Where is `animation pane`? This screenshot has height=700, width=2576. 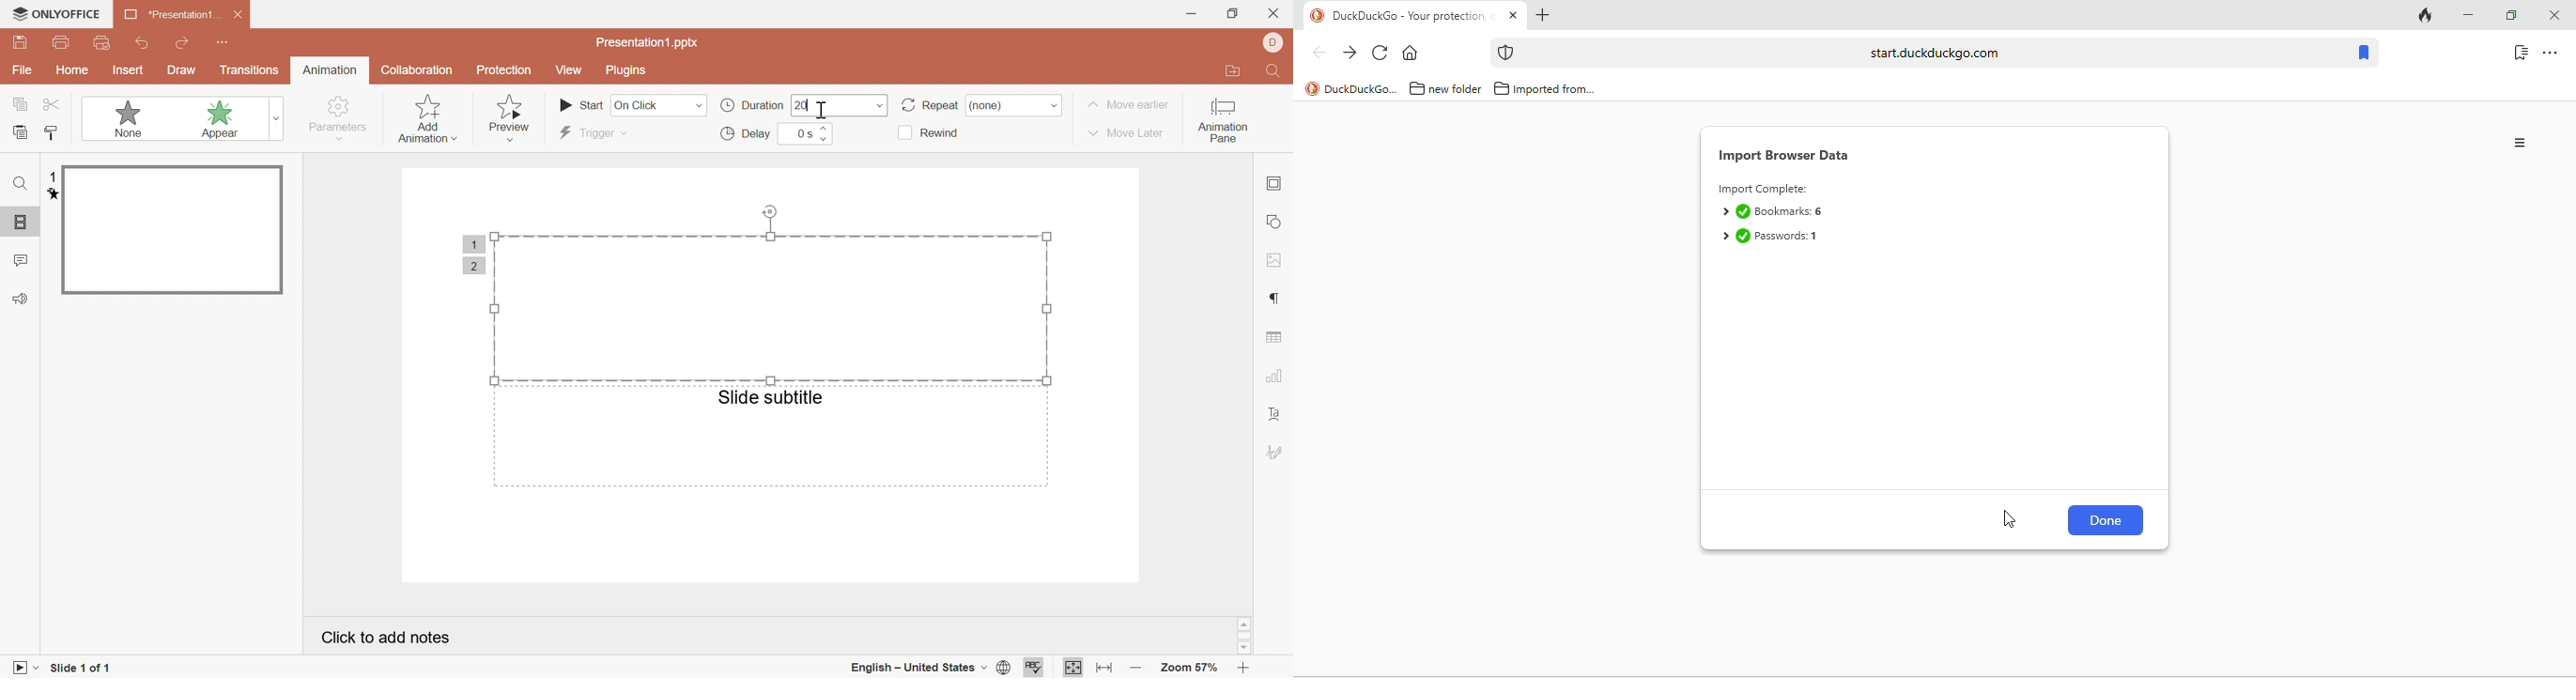
animation pane is located at coordinates (1224, 121).